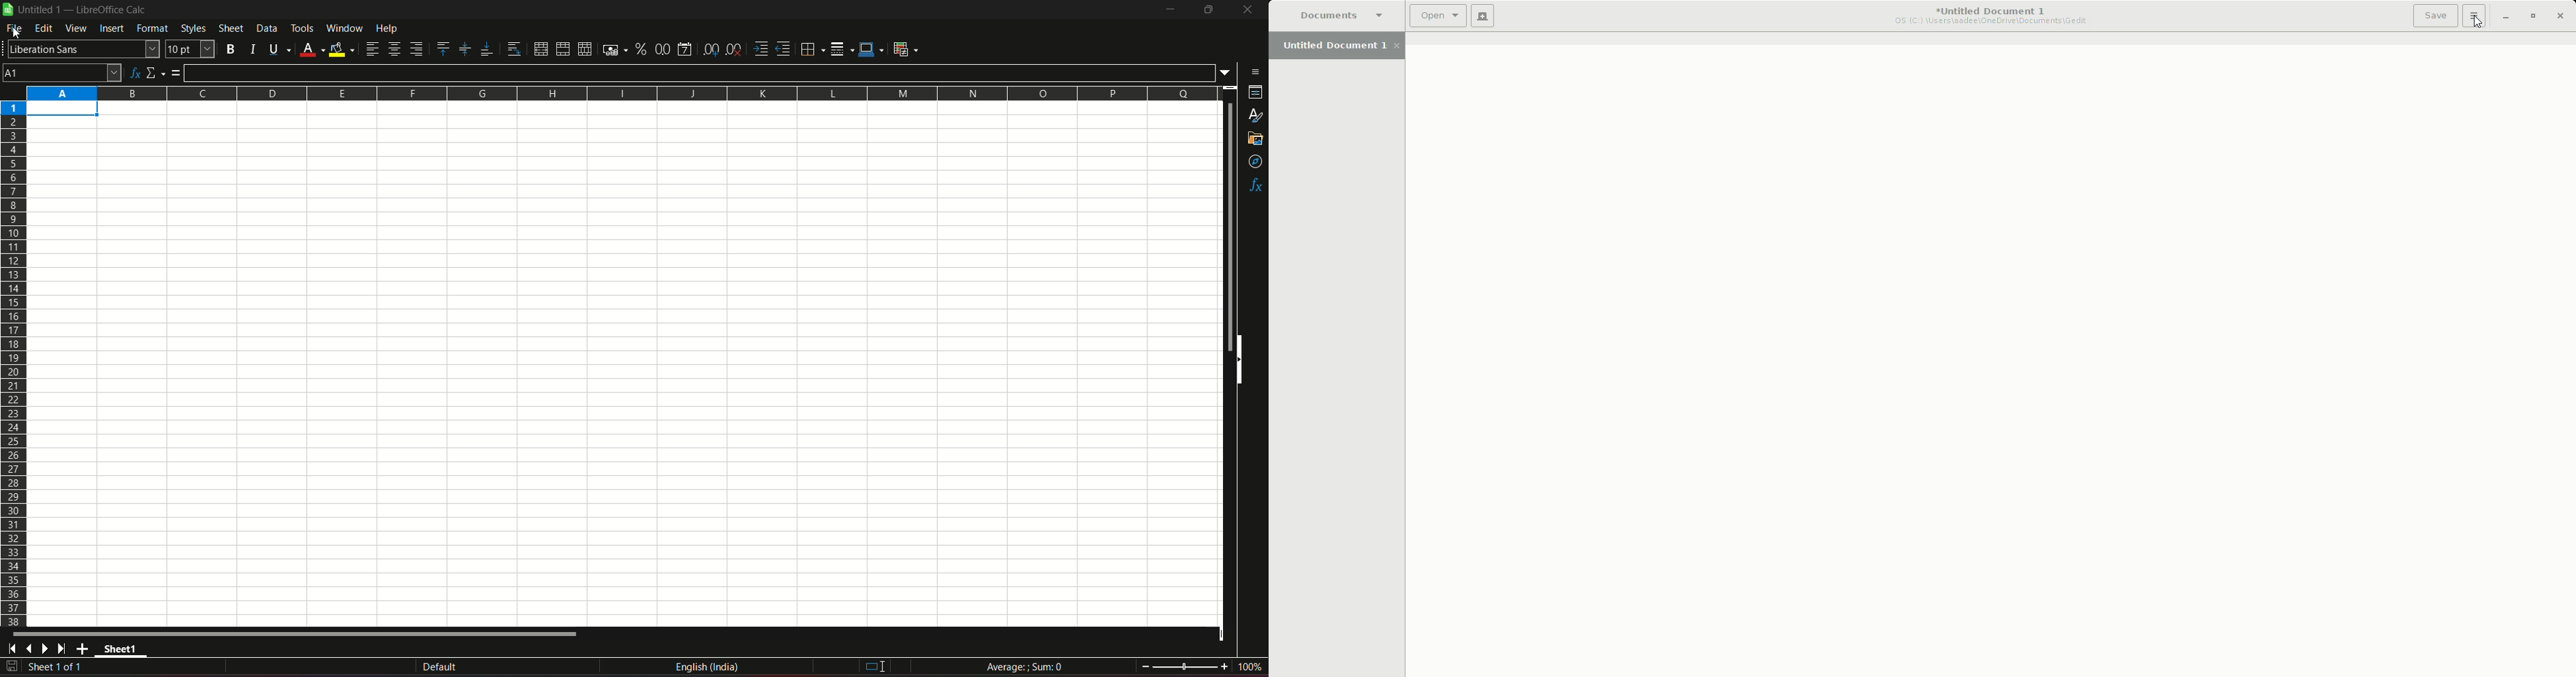 The image size is (2576, 700). I want to click on cursor, so click(19, 35).